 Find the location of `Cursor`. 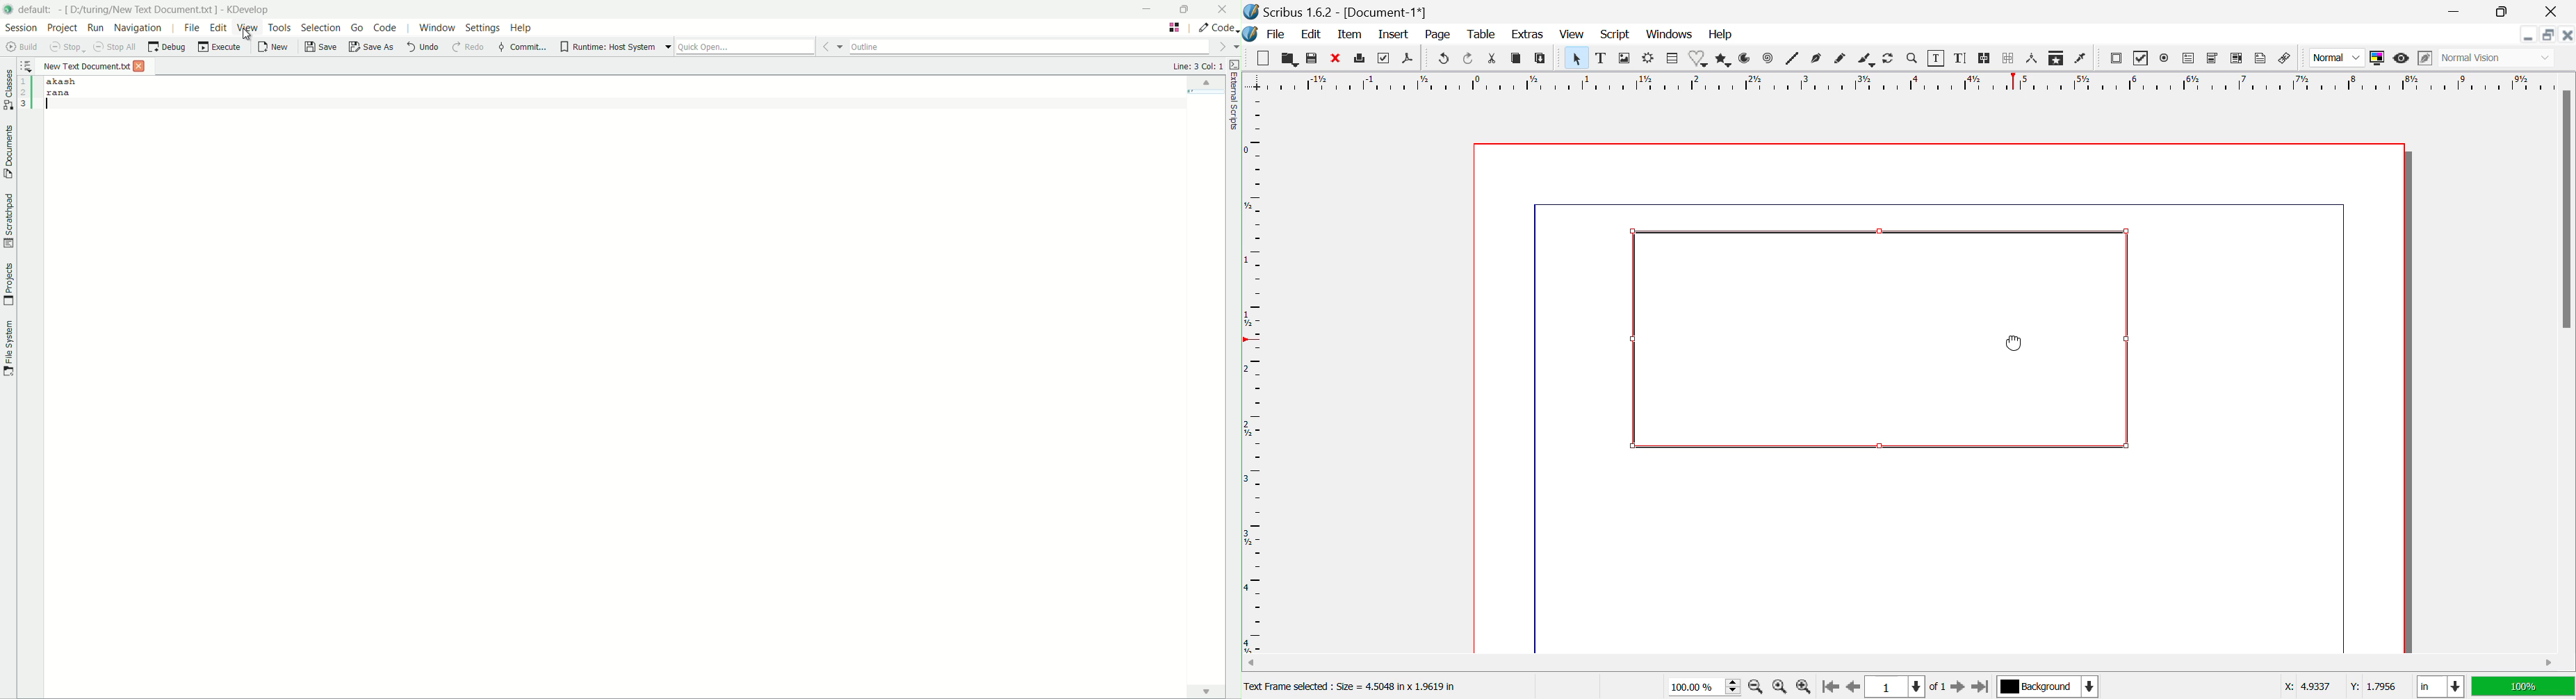

Cursor is located at coordinates (2022, 342).